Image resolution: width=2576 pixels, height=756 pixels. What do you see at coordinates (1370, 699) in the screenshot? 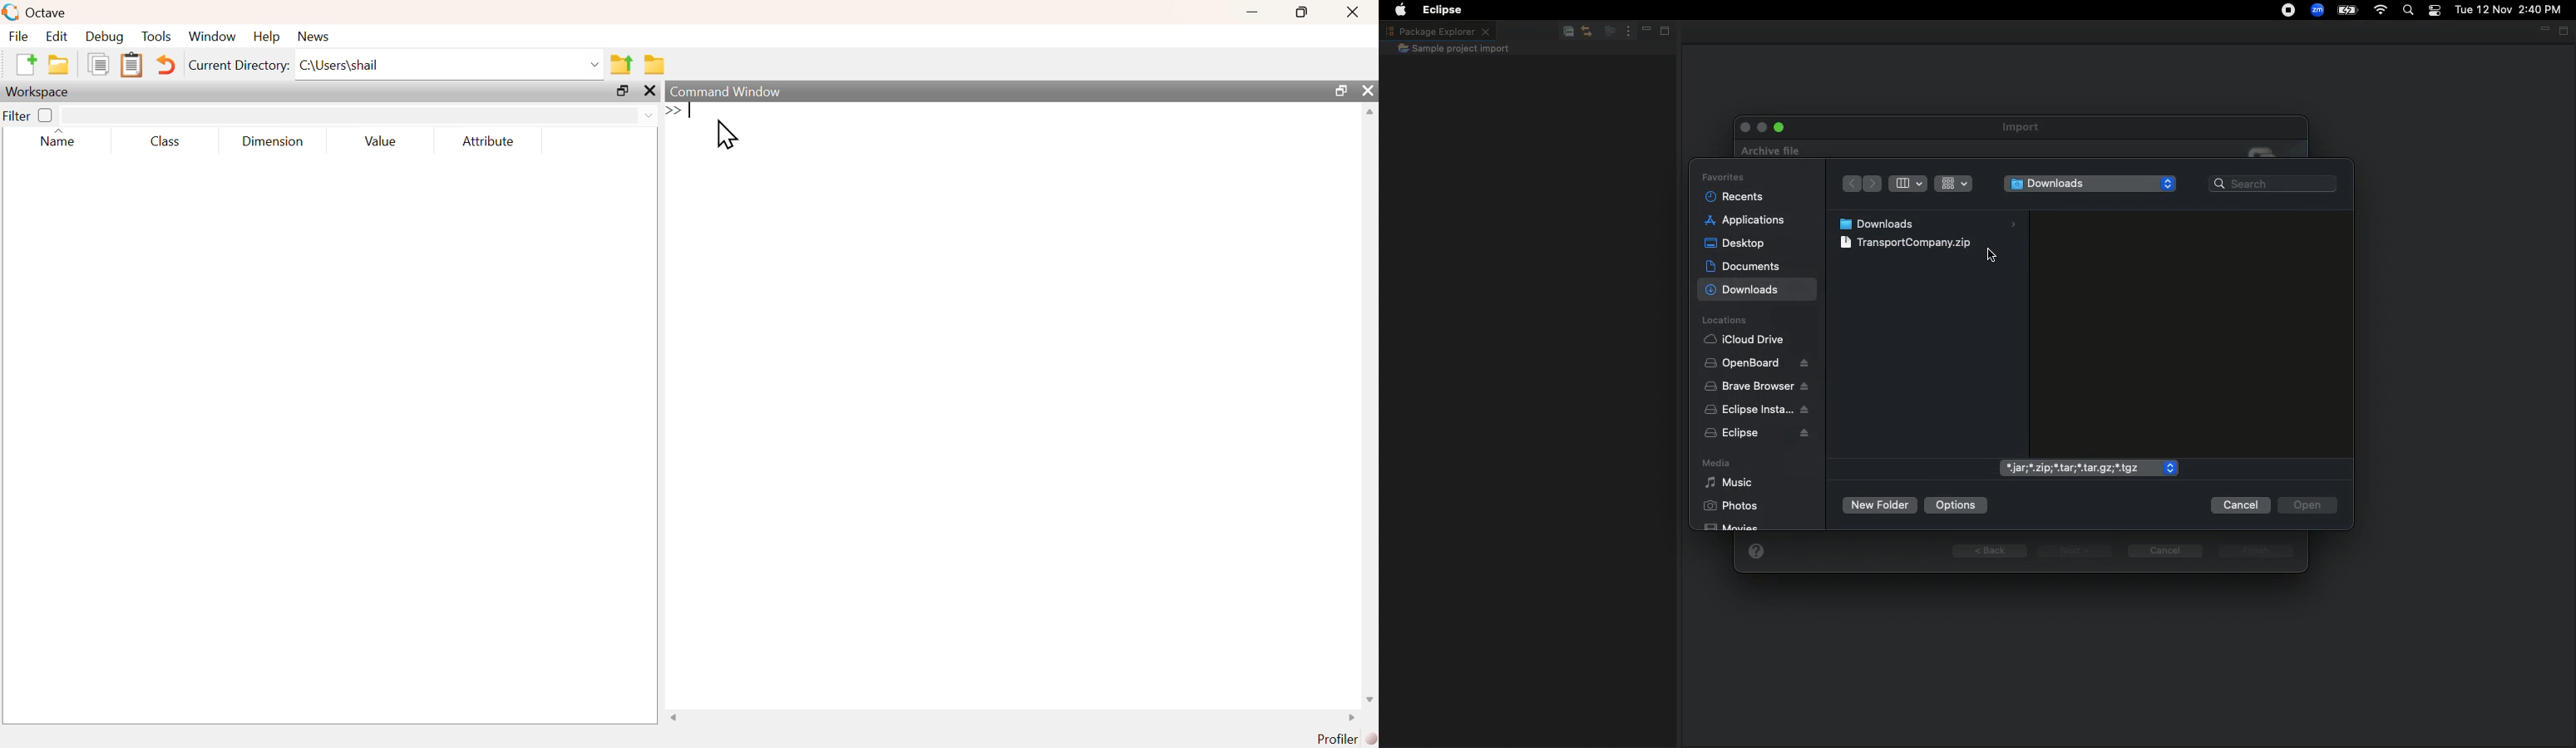
I see `scroll down` at bounding box center [1370, 699].